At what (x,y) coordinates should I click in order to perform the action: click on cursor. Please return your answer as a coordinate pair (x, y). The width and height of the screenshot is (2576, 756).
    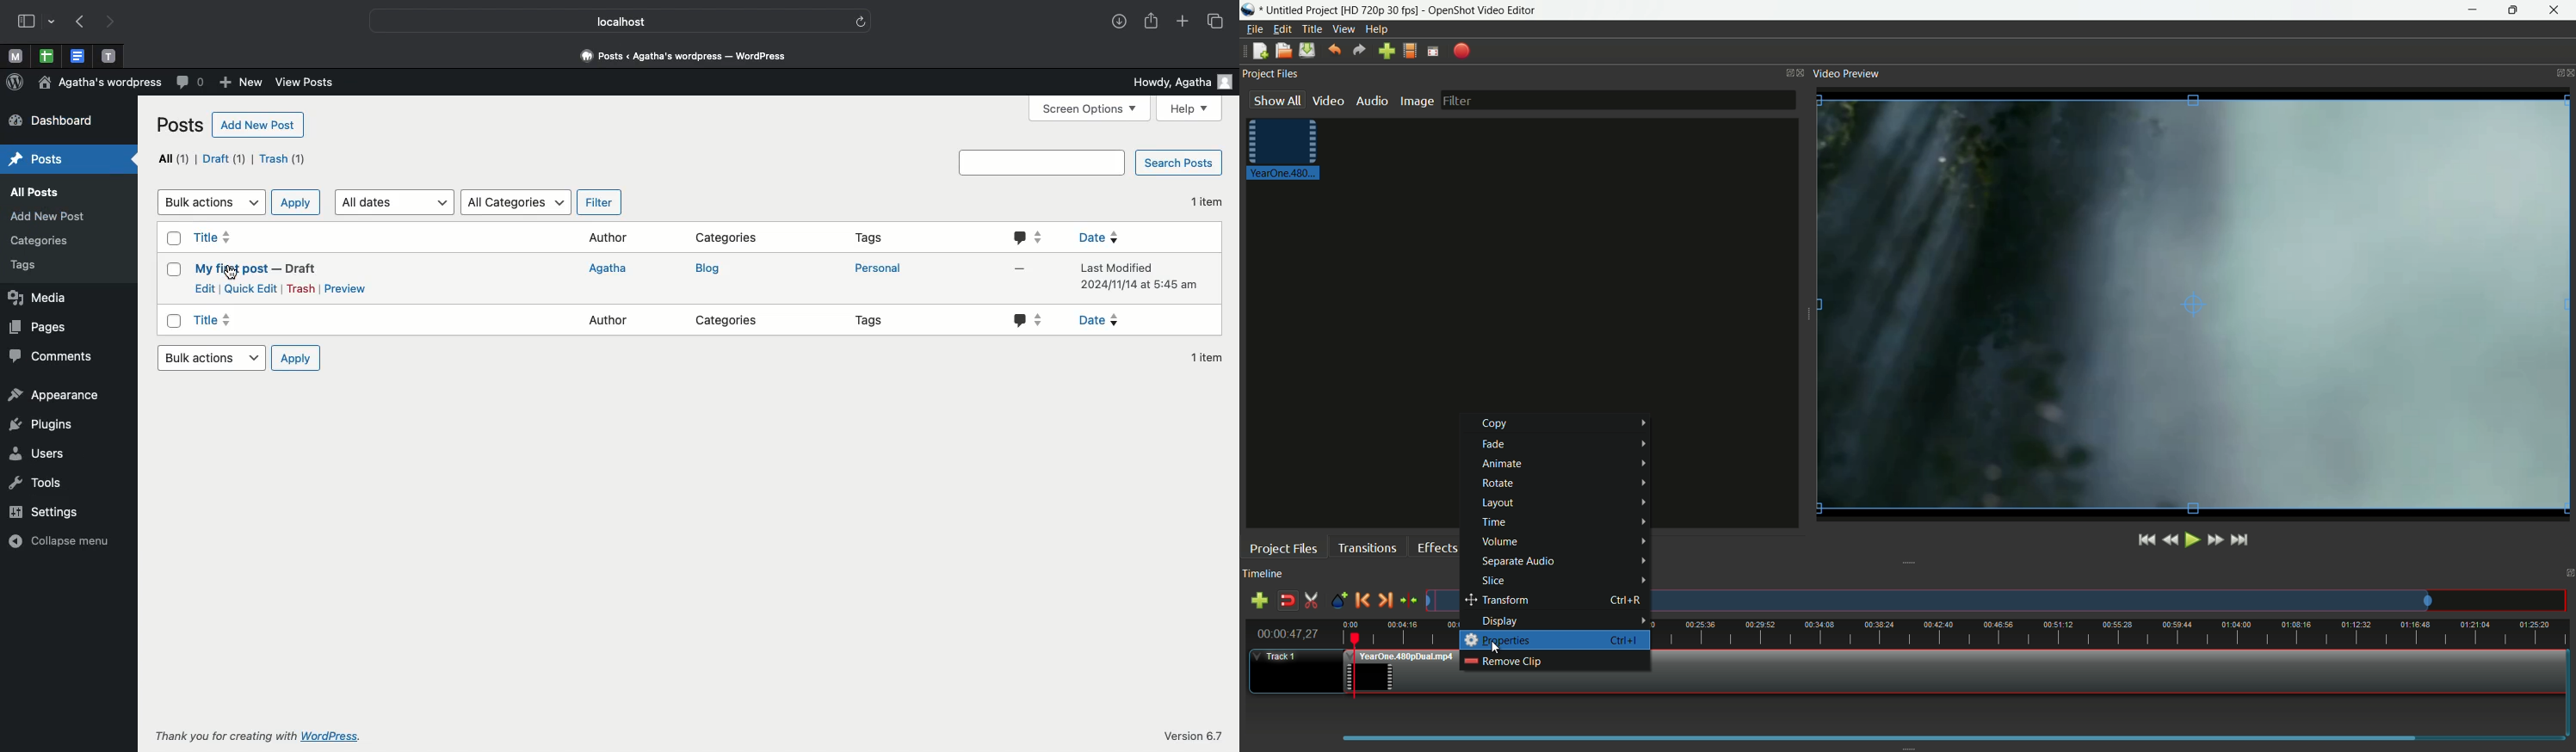
    Looking at the image, I should click on (232, 272).